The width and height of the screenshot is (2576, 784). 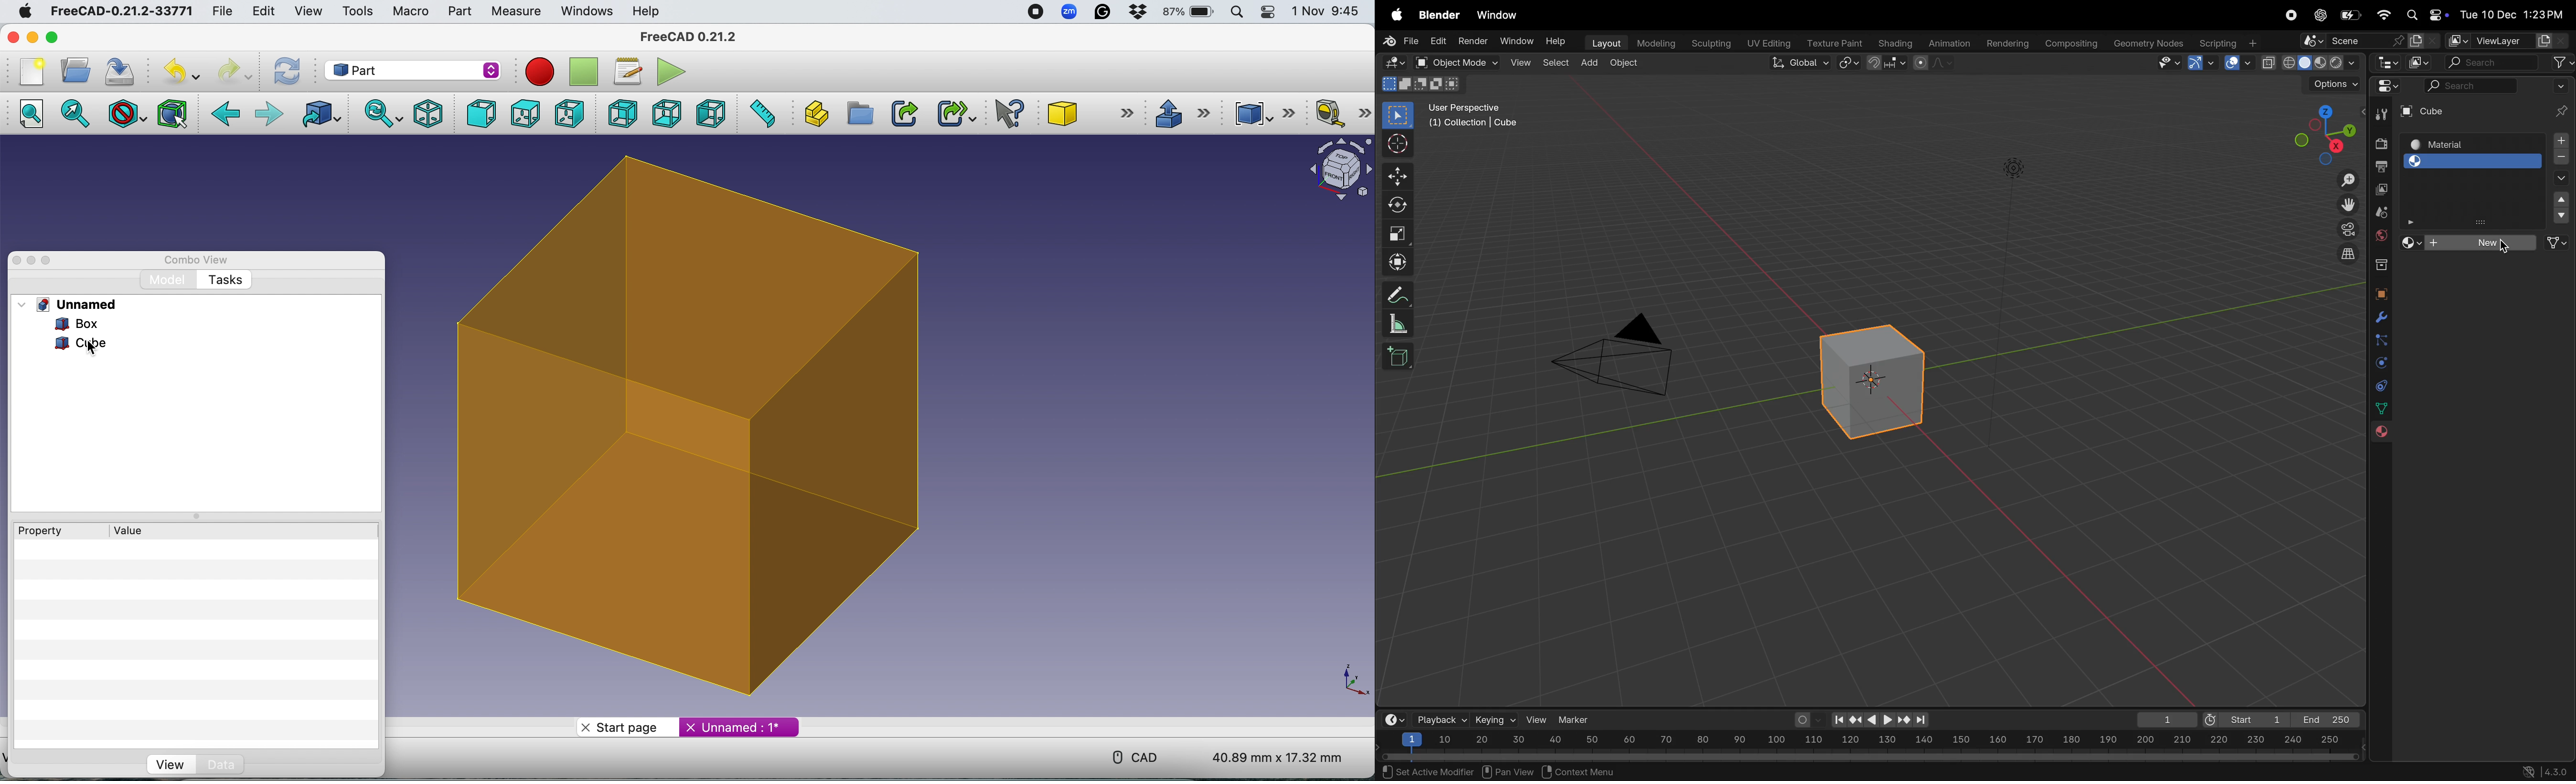 I want to click on Part, so click(x=459, y=11).